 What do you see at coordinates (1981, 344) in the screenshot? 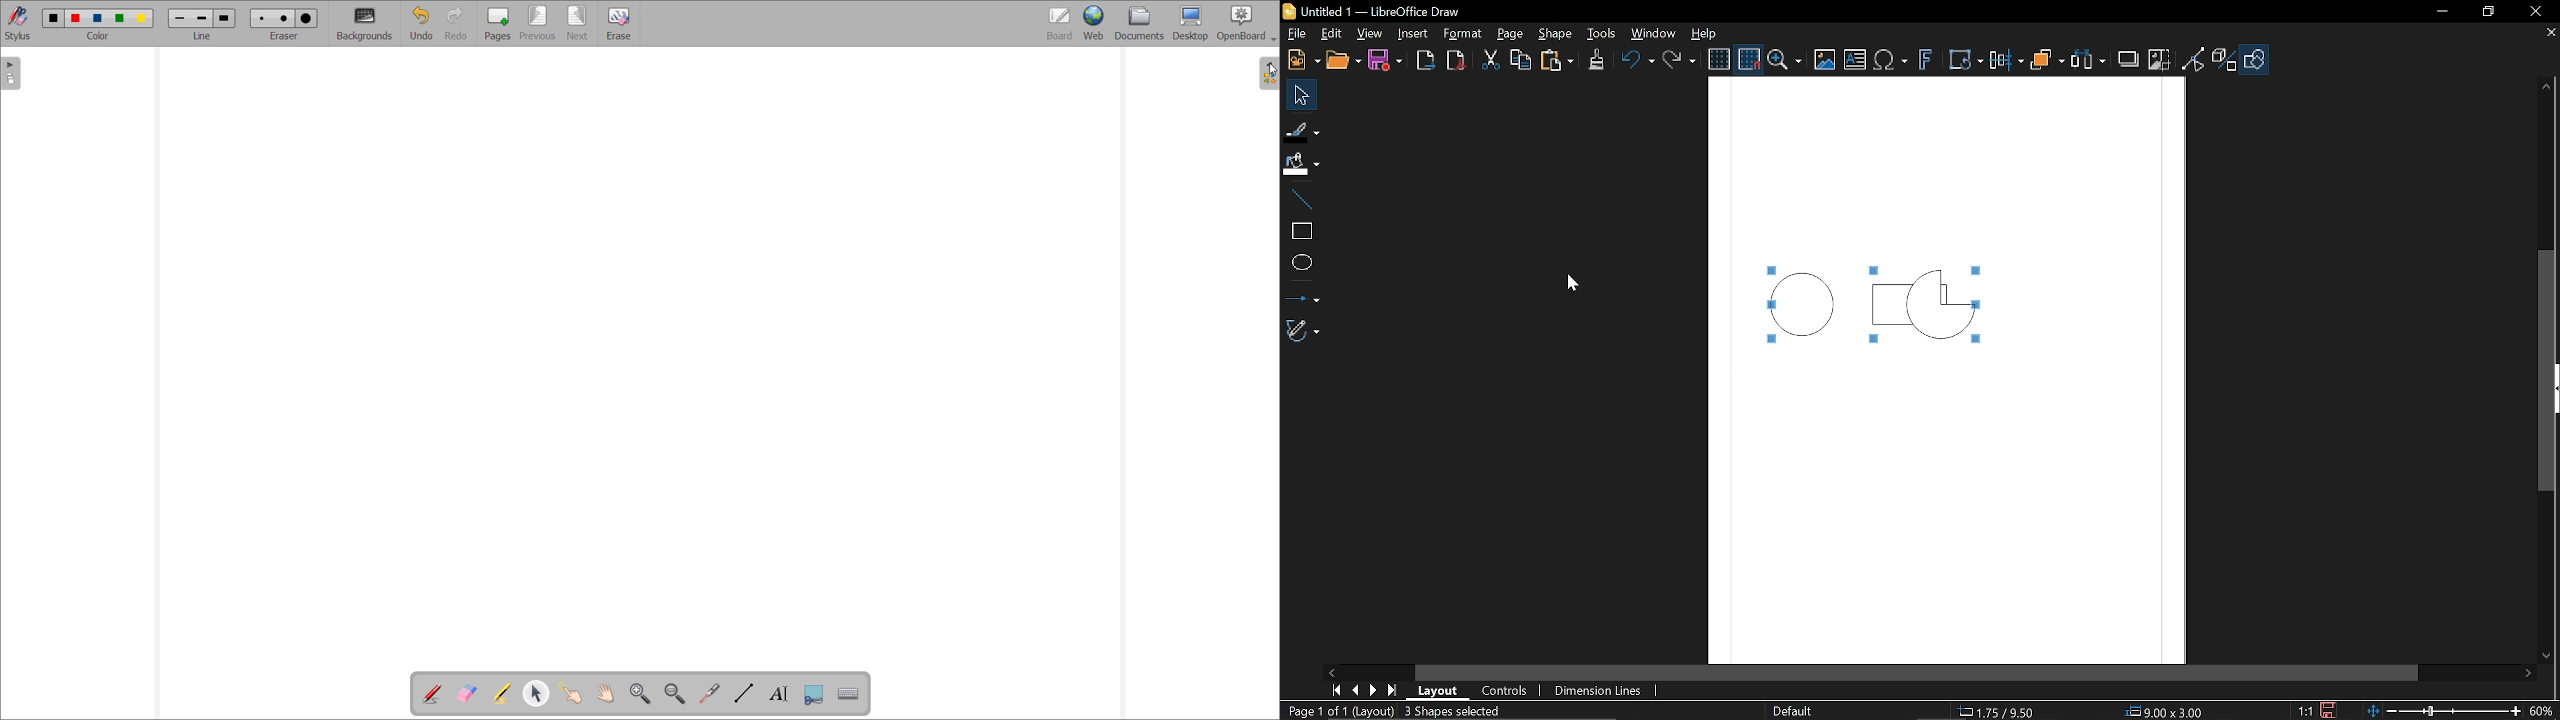
I see `Tiny square marked around the selected objects` at bounding box center [1981, 344].